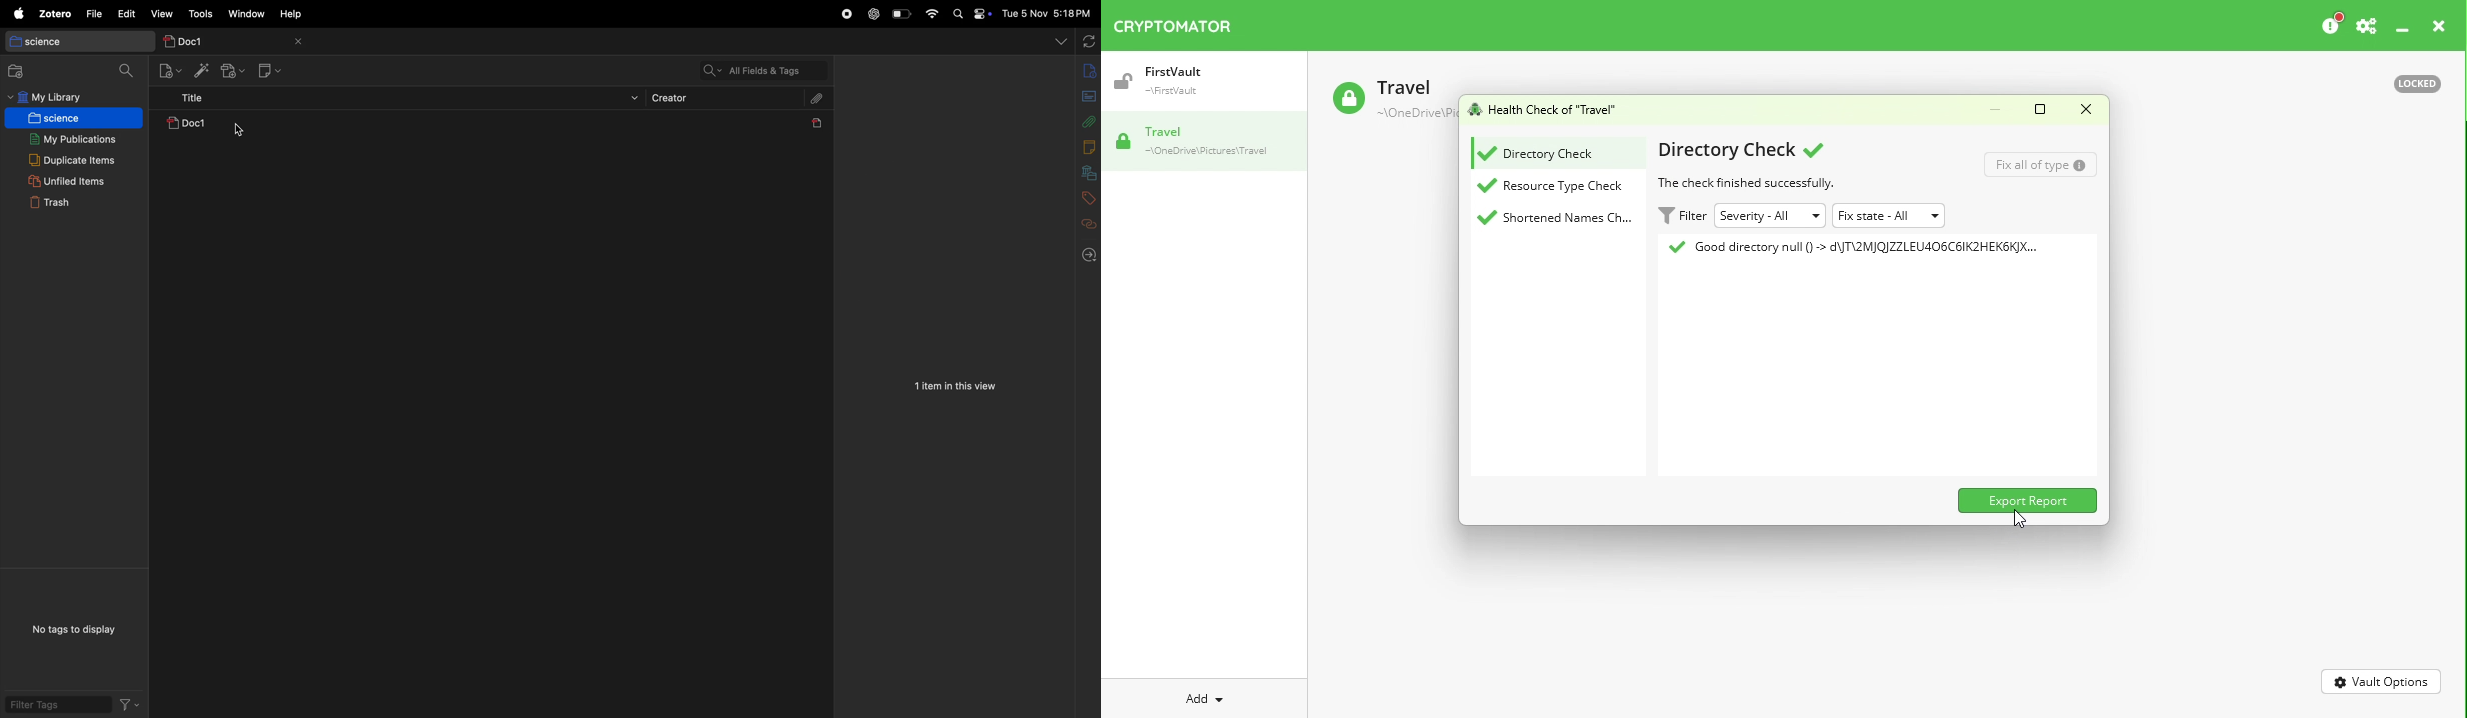 The image size is (2492, 728). Describe the element at coordinates (227, 126) in the screenshot. I see `doc 1` at that location.